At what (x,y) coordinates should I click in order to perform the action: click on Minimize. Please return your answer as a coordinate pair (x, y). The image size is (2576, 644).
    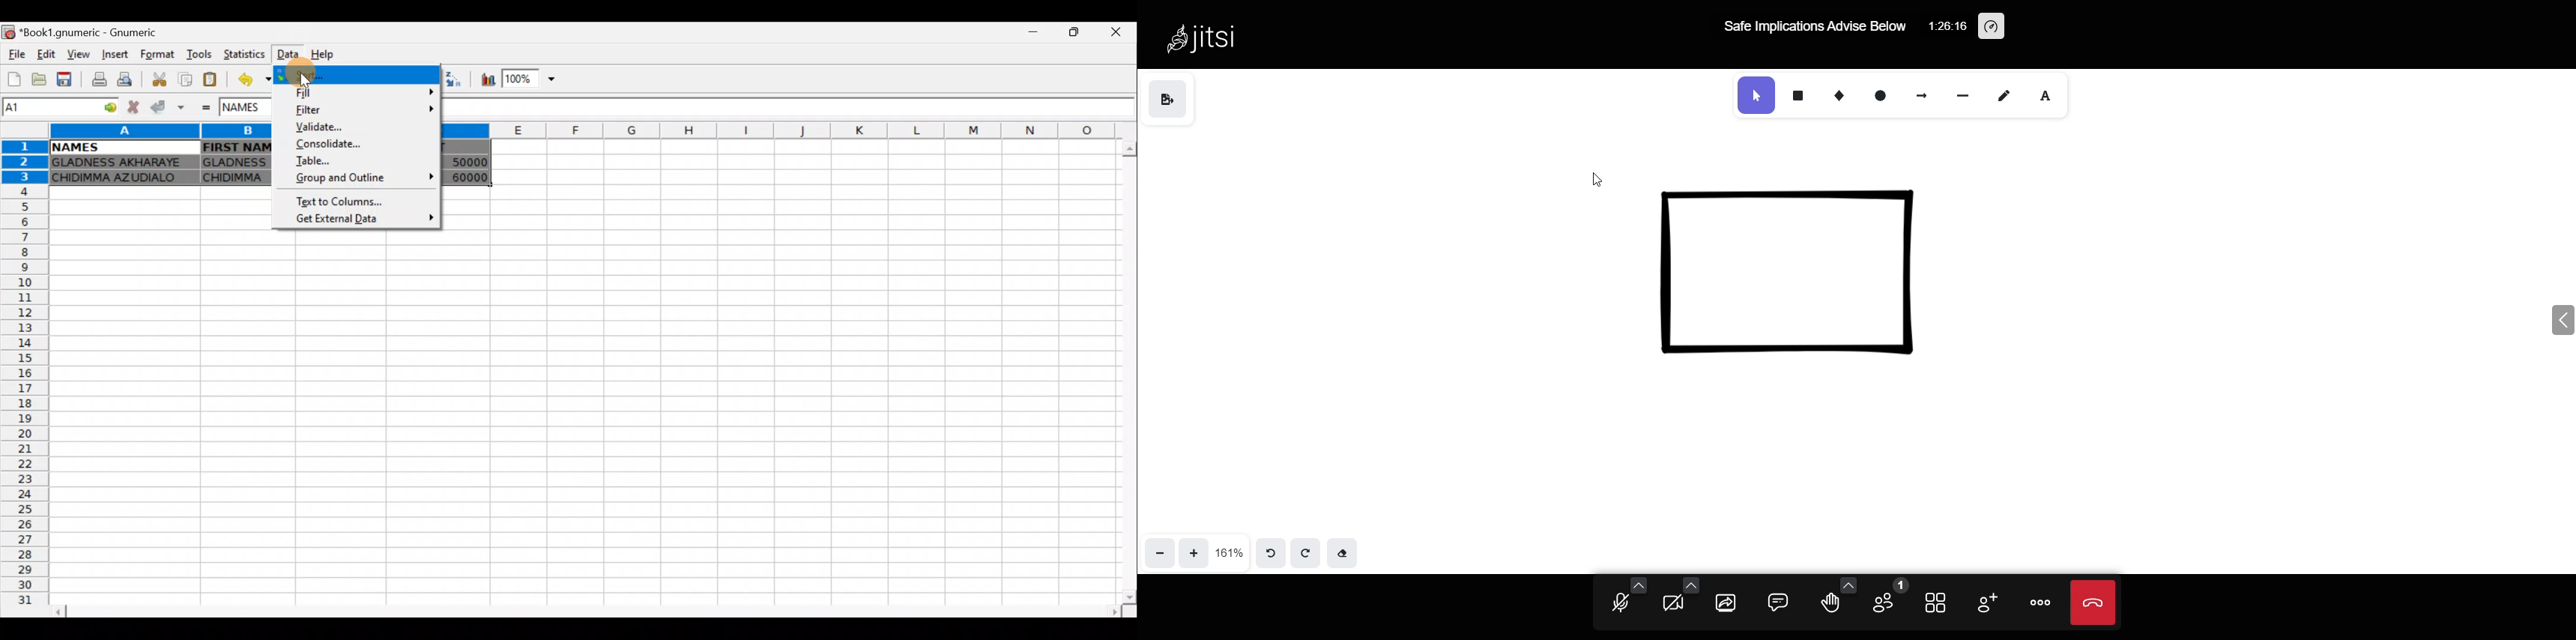
    Looking at the image, I should click on (1034, 35).